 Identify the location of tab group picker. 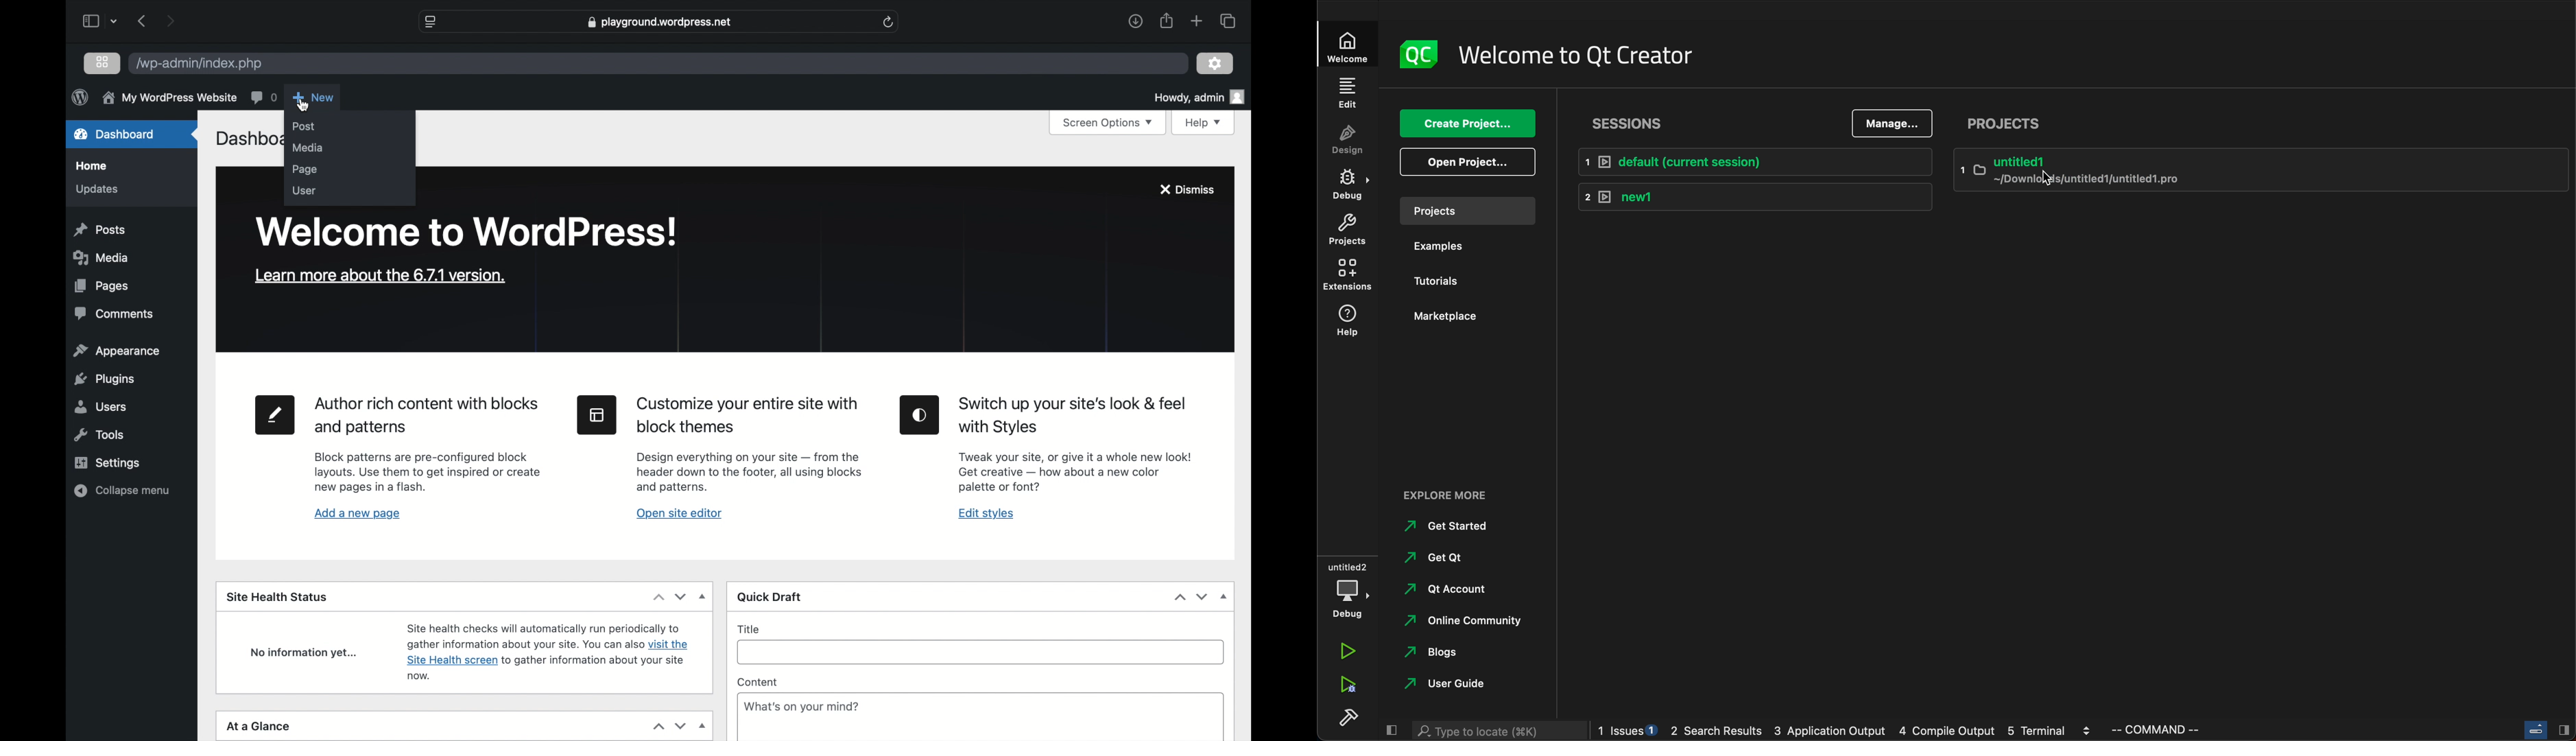
(115, 21).